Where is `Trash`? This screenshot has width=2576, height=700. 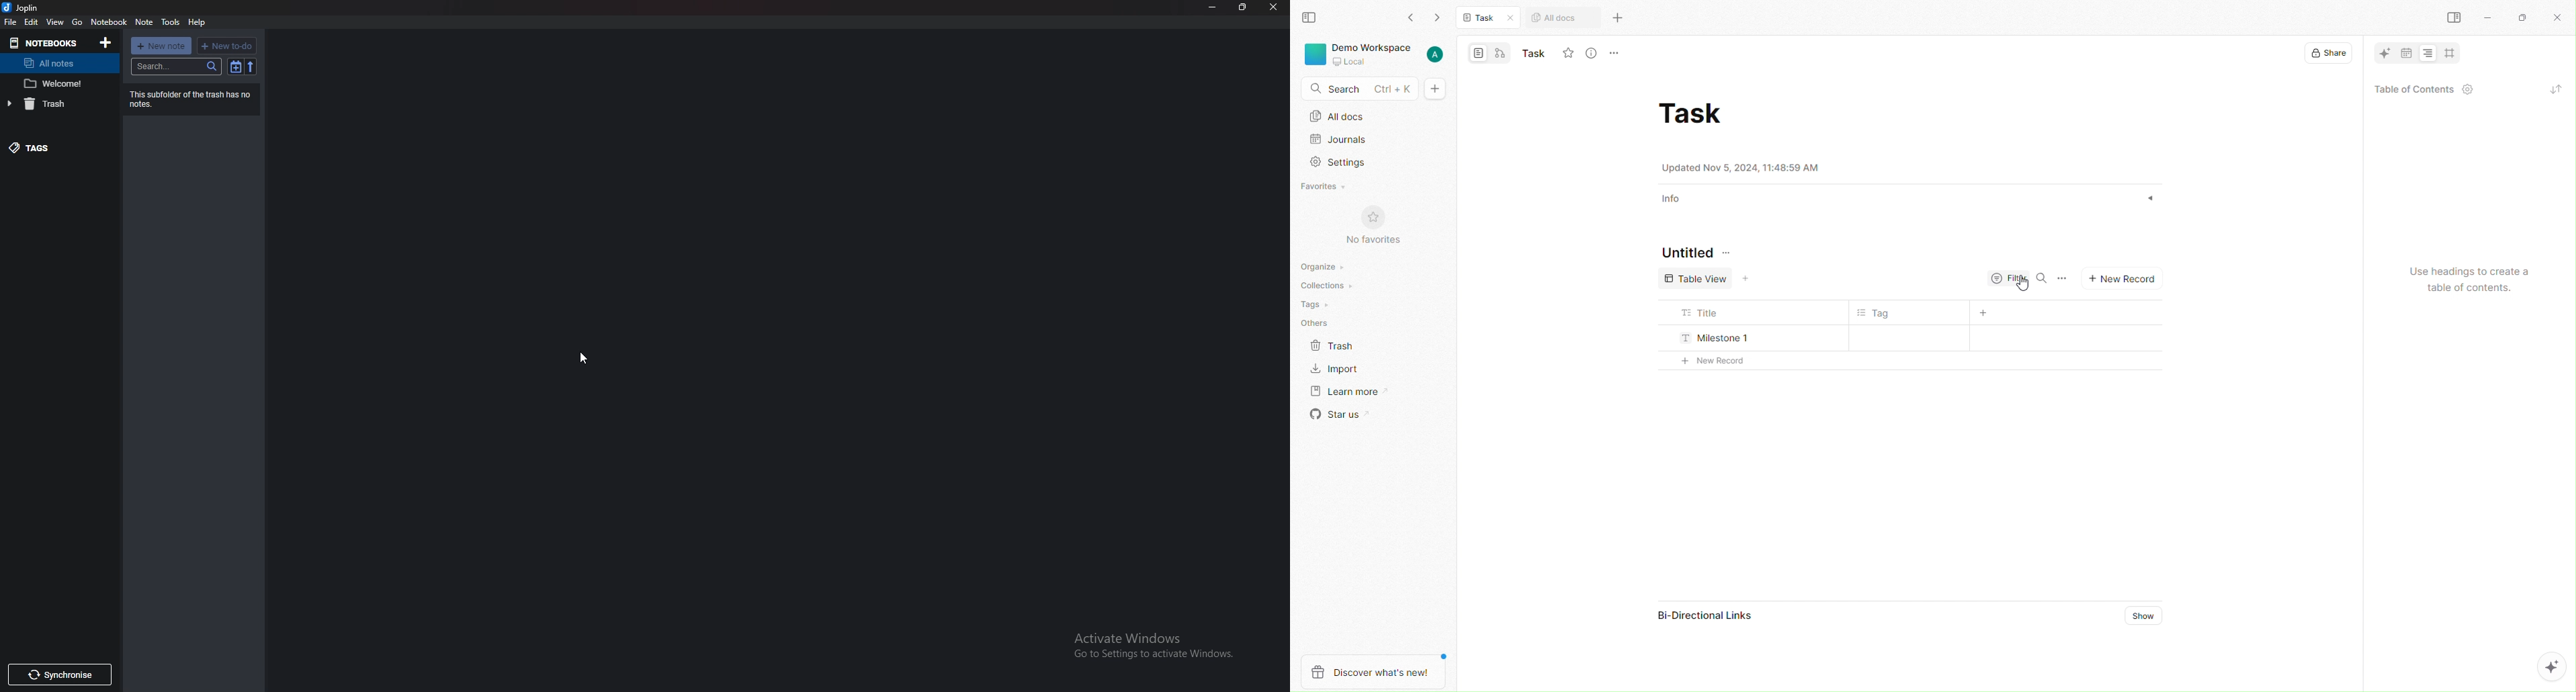
Trash is located at coordinates (52, 105).